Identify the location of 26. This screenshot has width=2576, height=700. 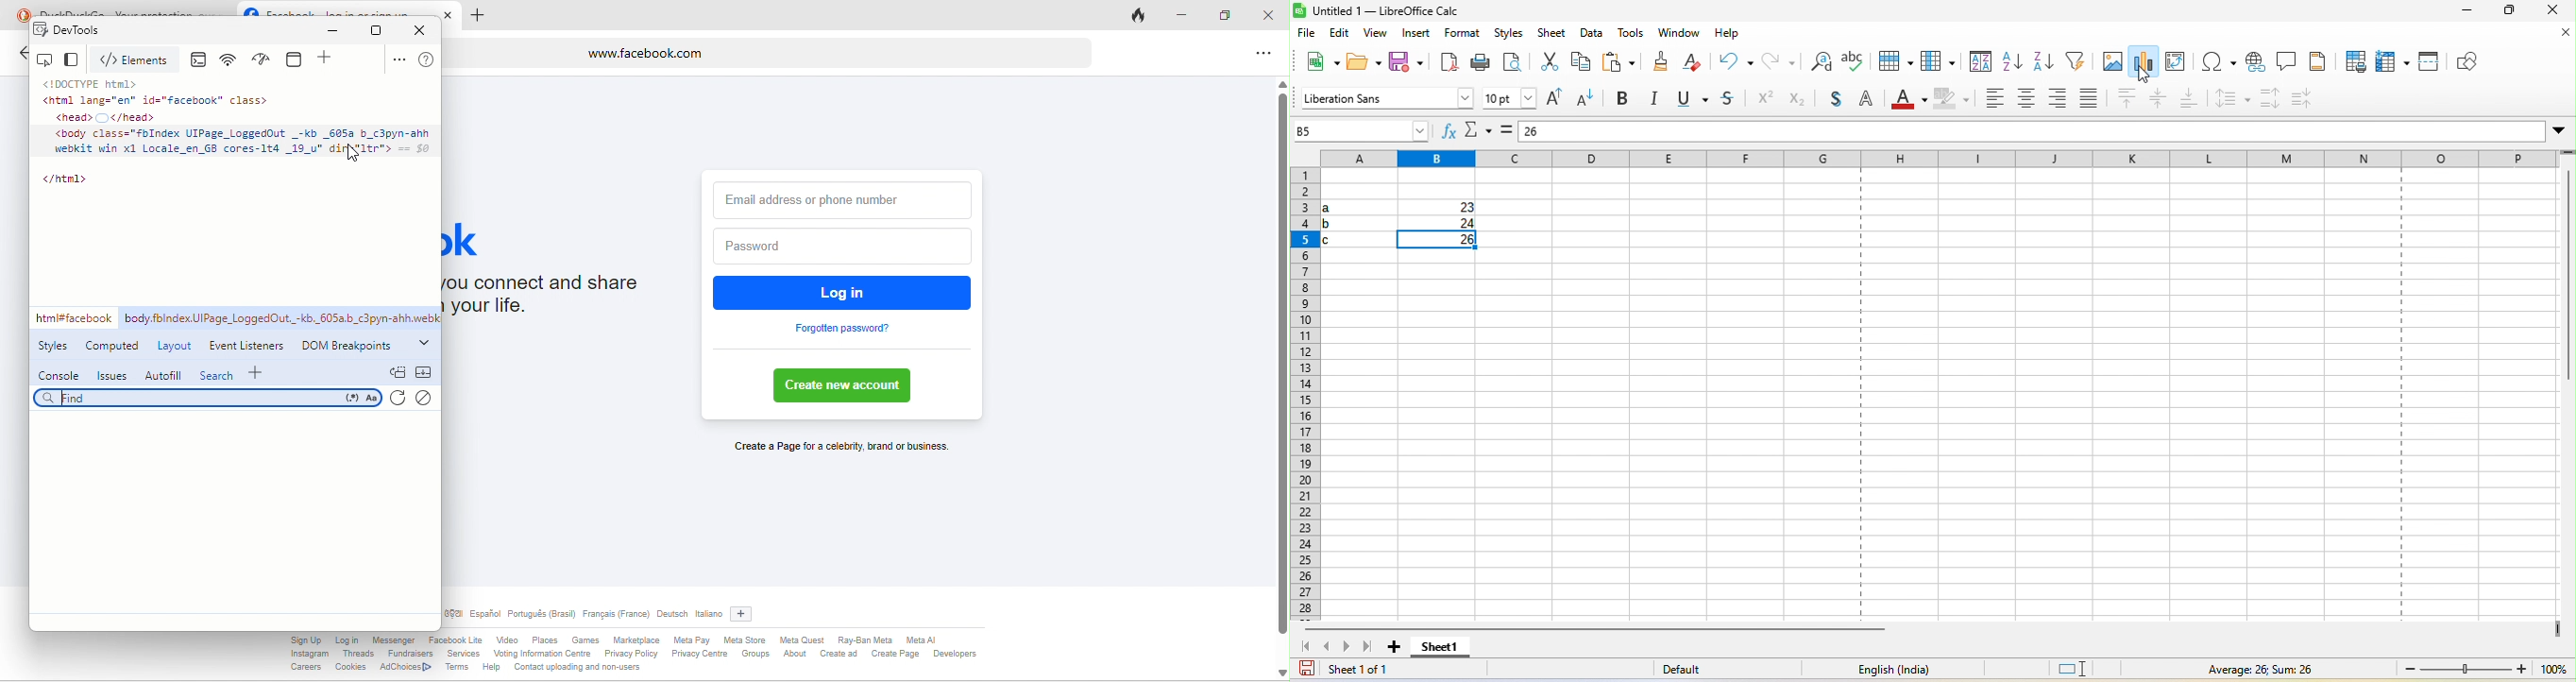
(1568, 128).